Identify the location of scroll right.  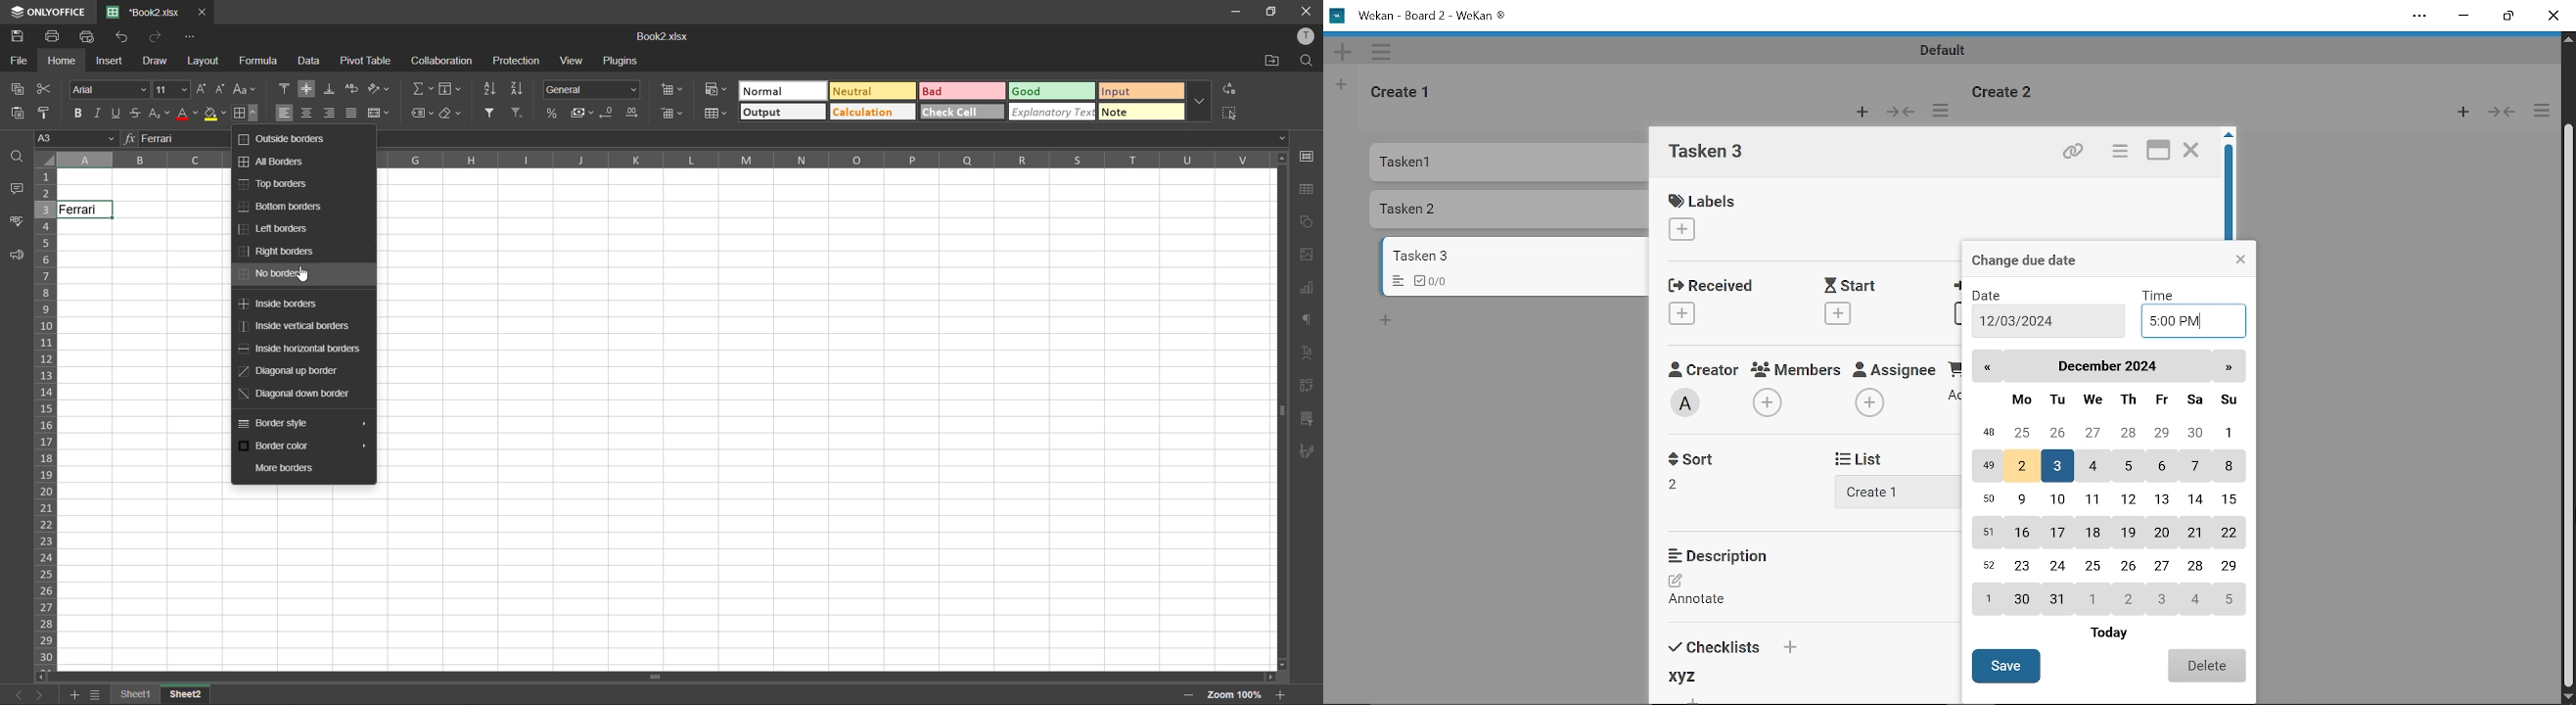
(1269, 677).